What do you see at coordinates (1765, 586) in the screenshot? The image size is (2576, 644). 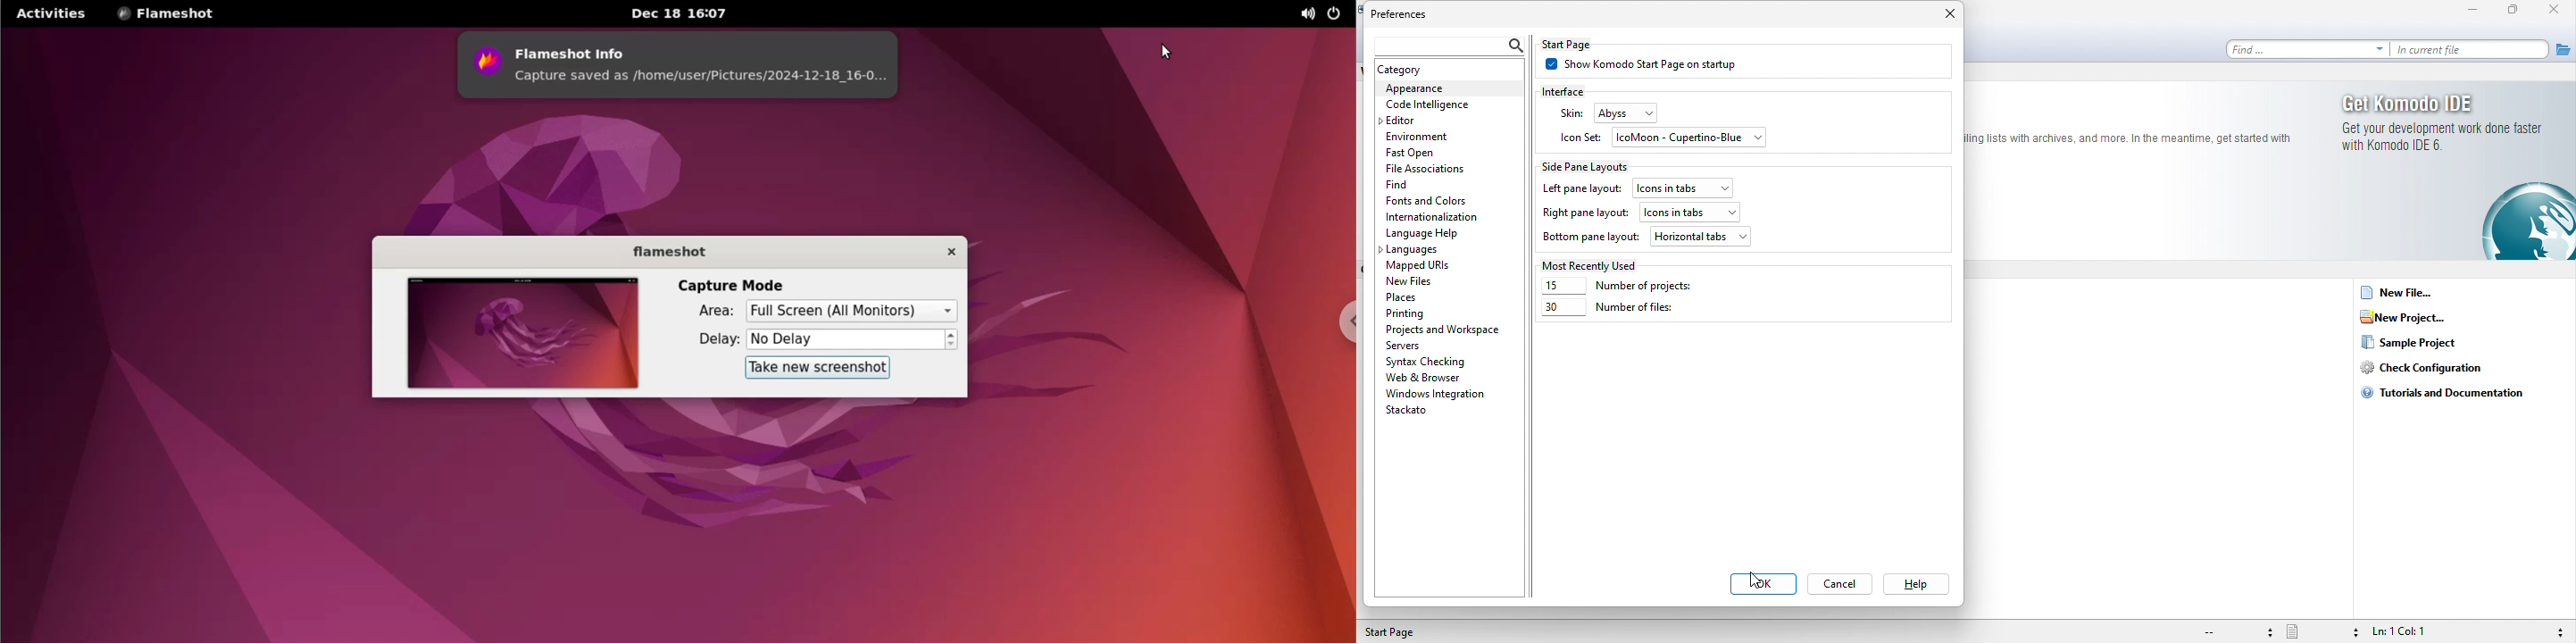 I see `select ok` at bounding box center [1765, 586].